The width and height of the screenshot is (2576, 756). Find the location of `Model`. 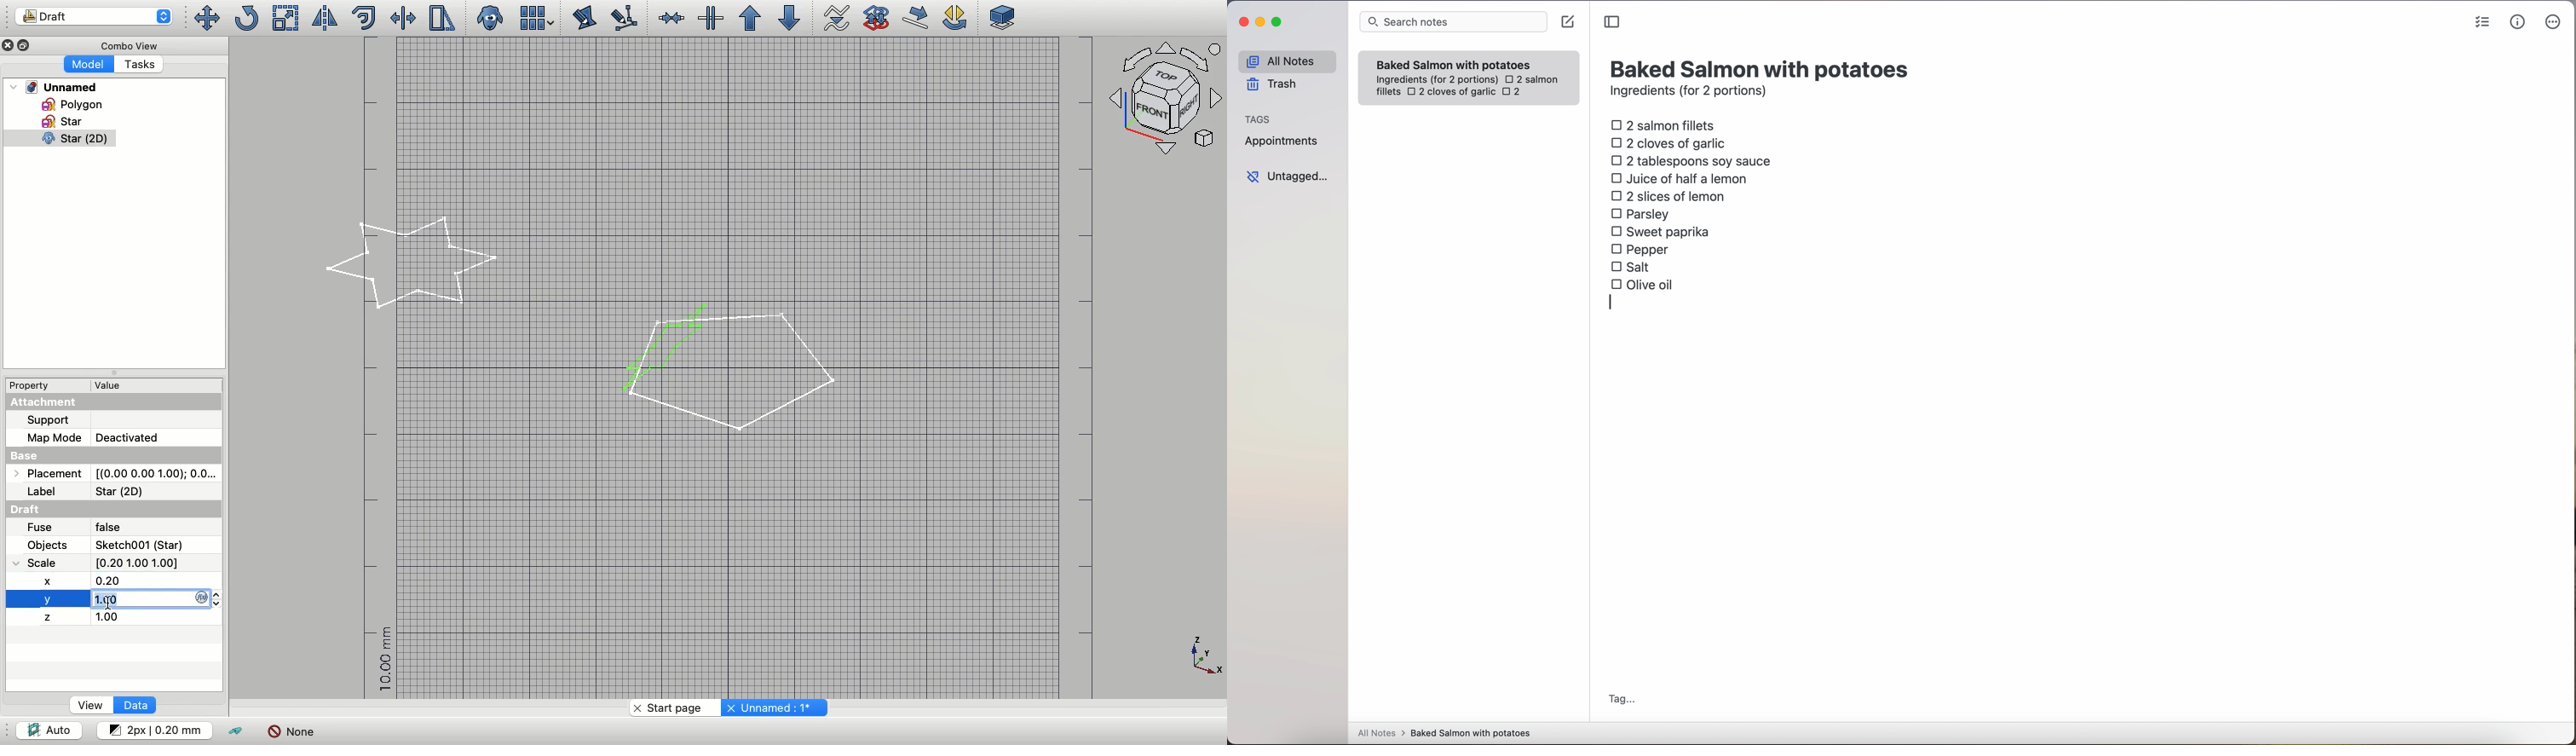

Model is located at coordinates (87, 65).